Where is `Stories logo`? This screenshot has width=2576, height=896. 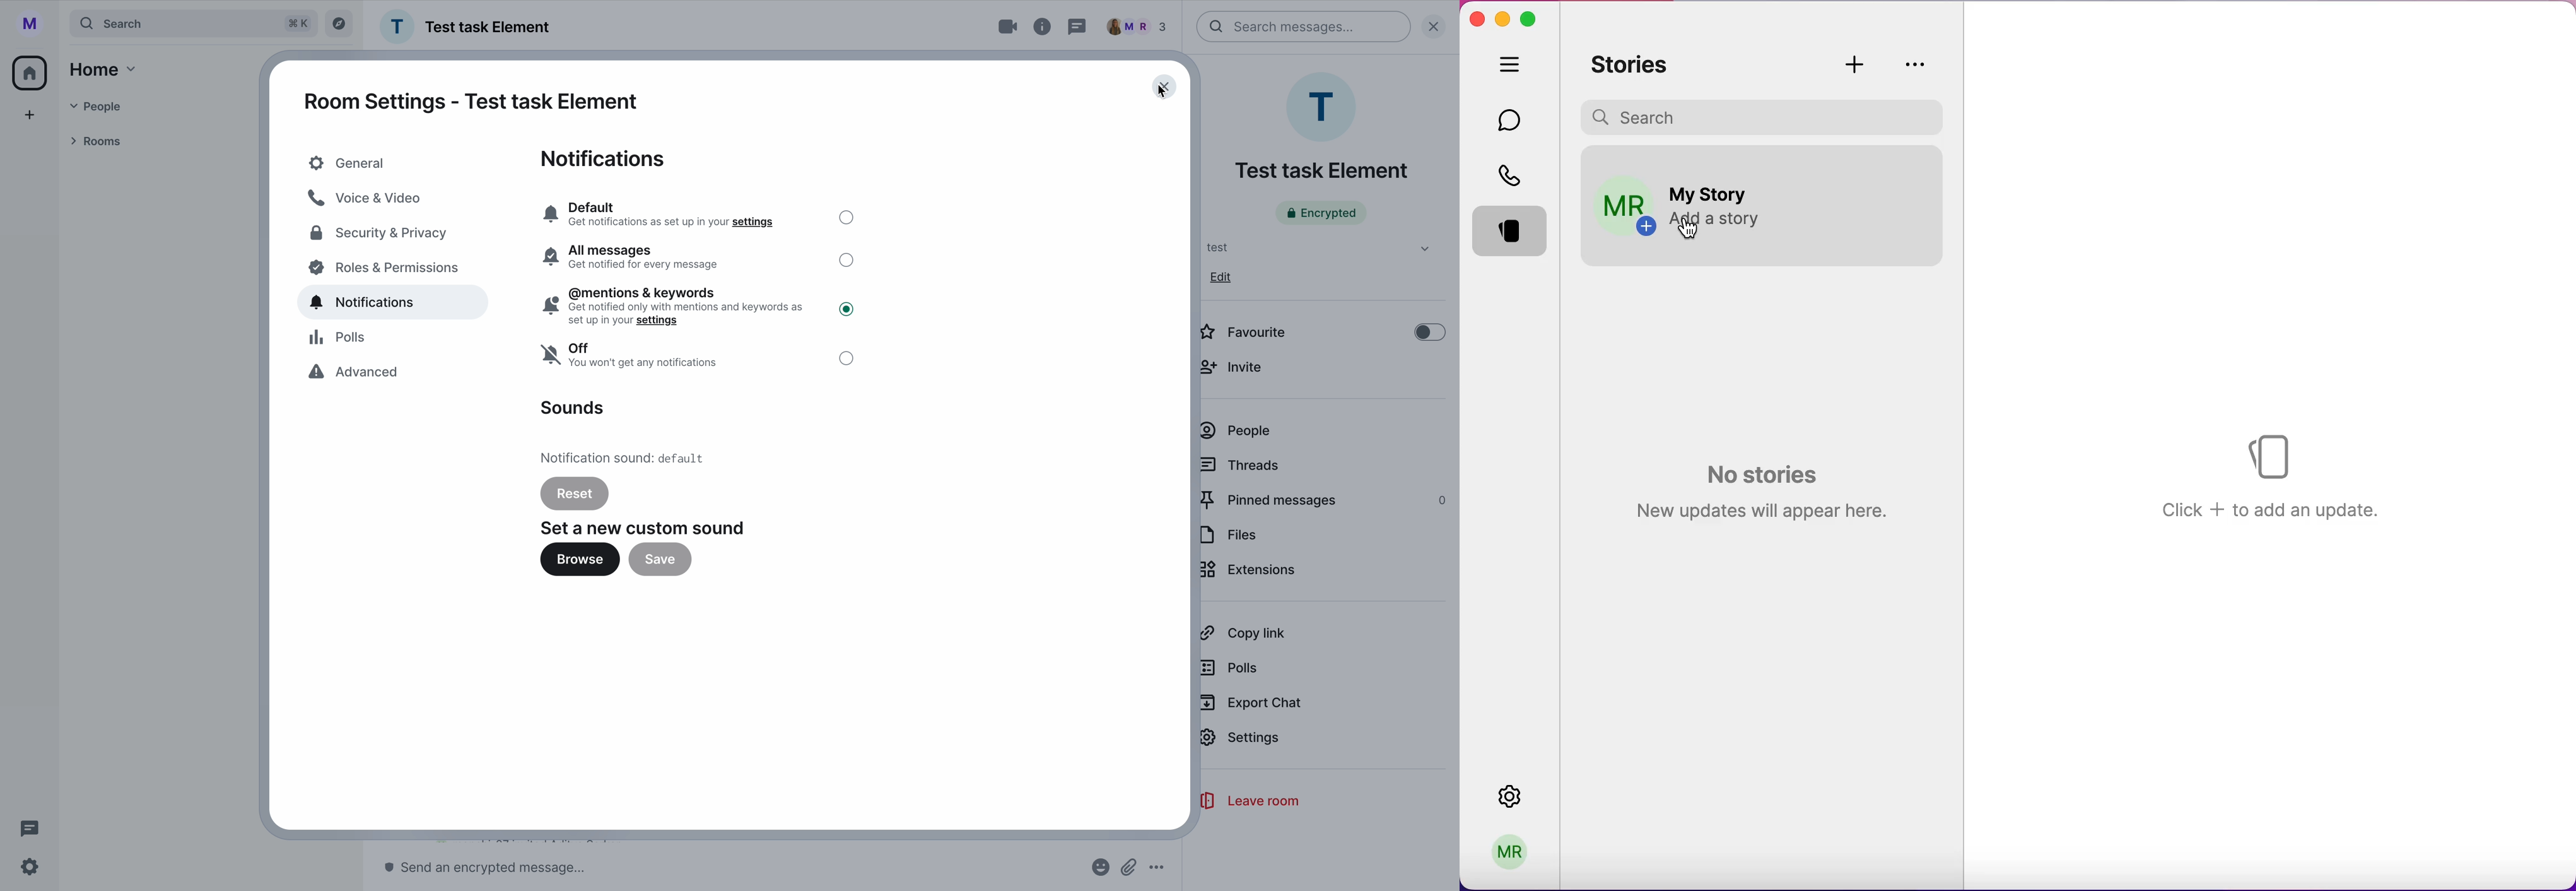
Stories logo is located at coordinates (2274, 454).